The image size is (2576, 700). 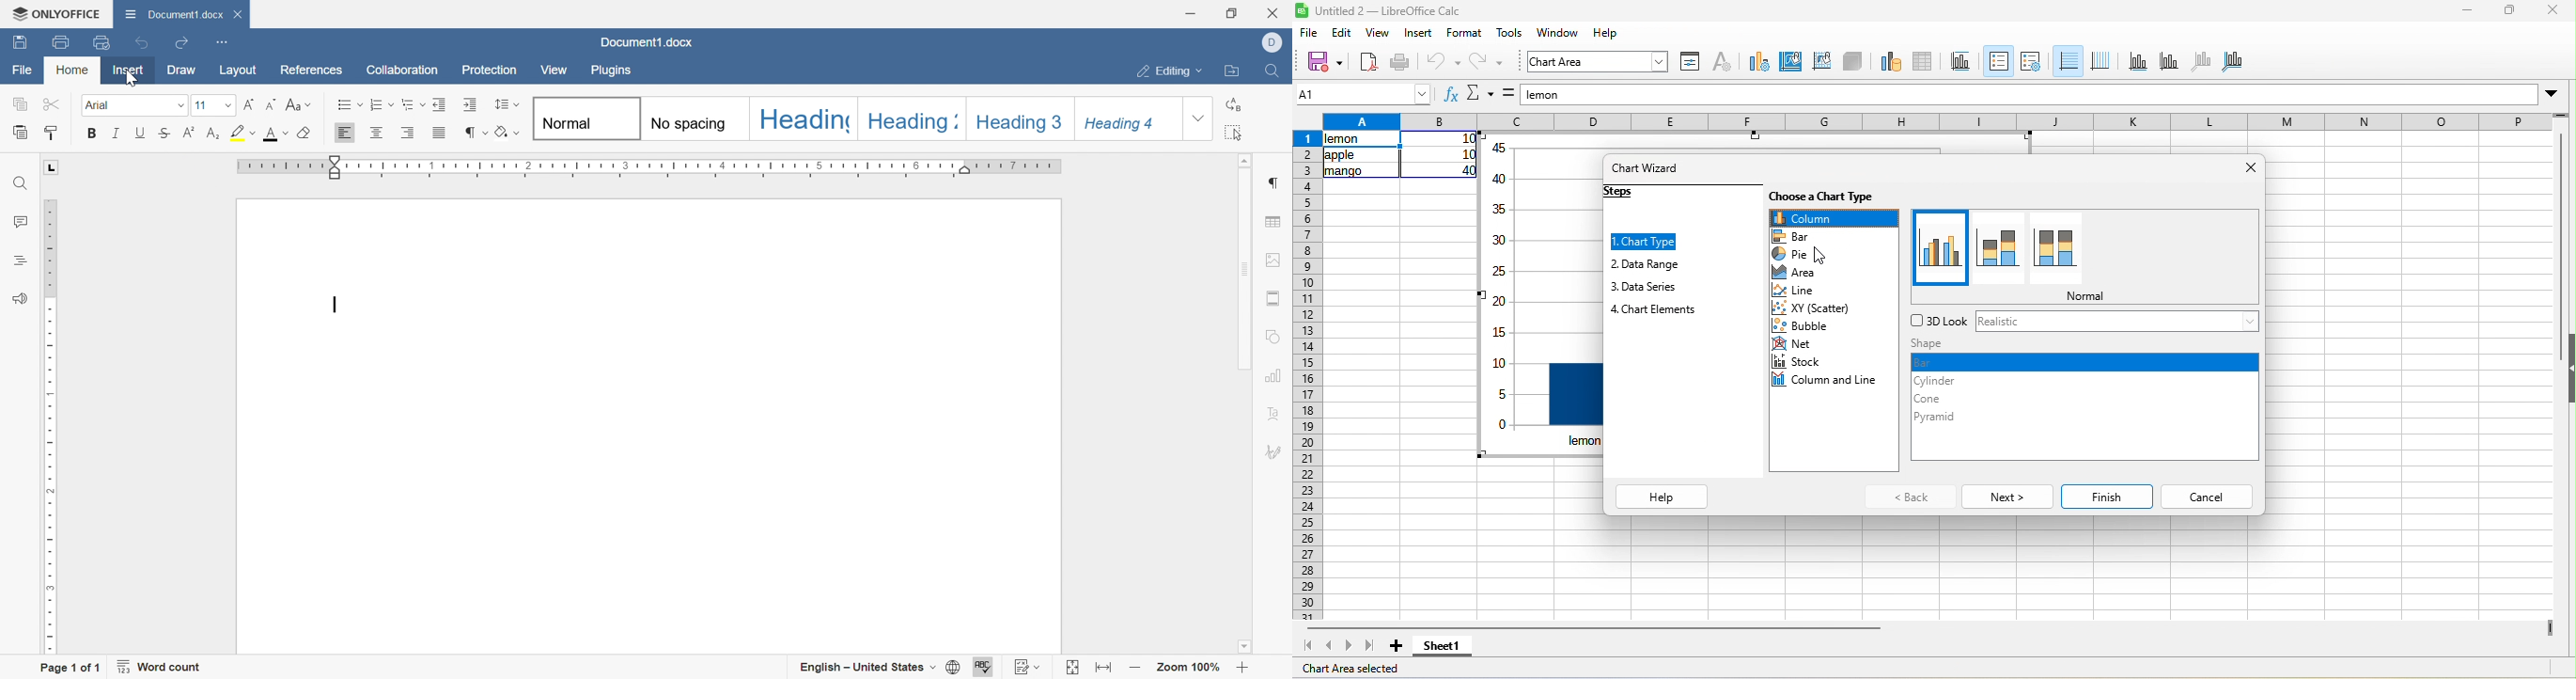 I want to click on data range, so click(x=1886, y=60).